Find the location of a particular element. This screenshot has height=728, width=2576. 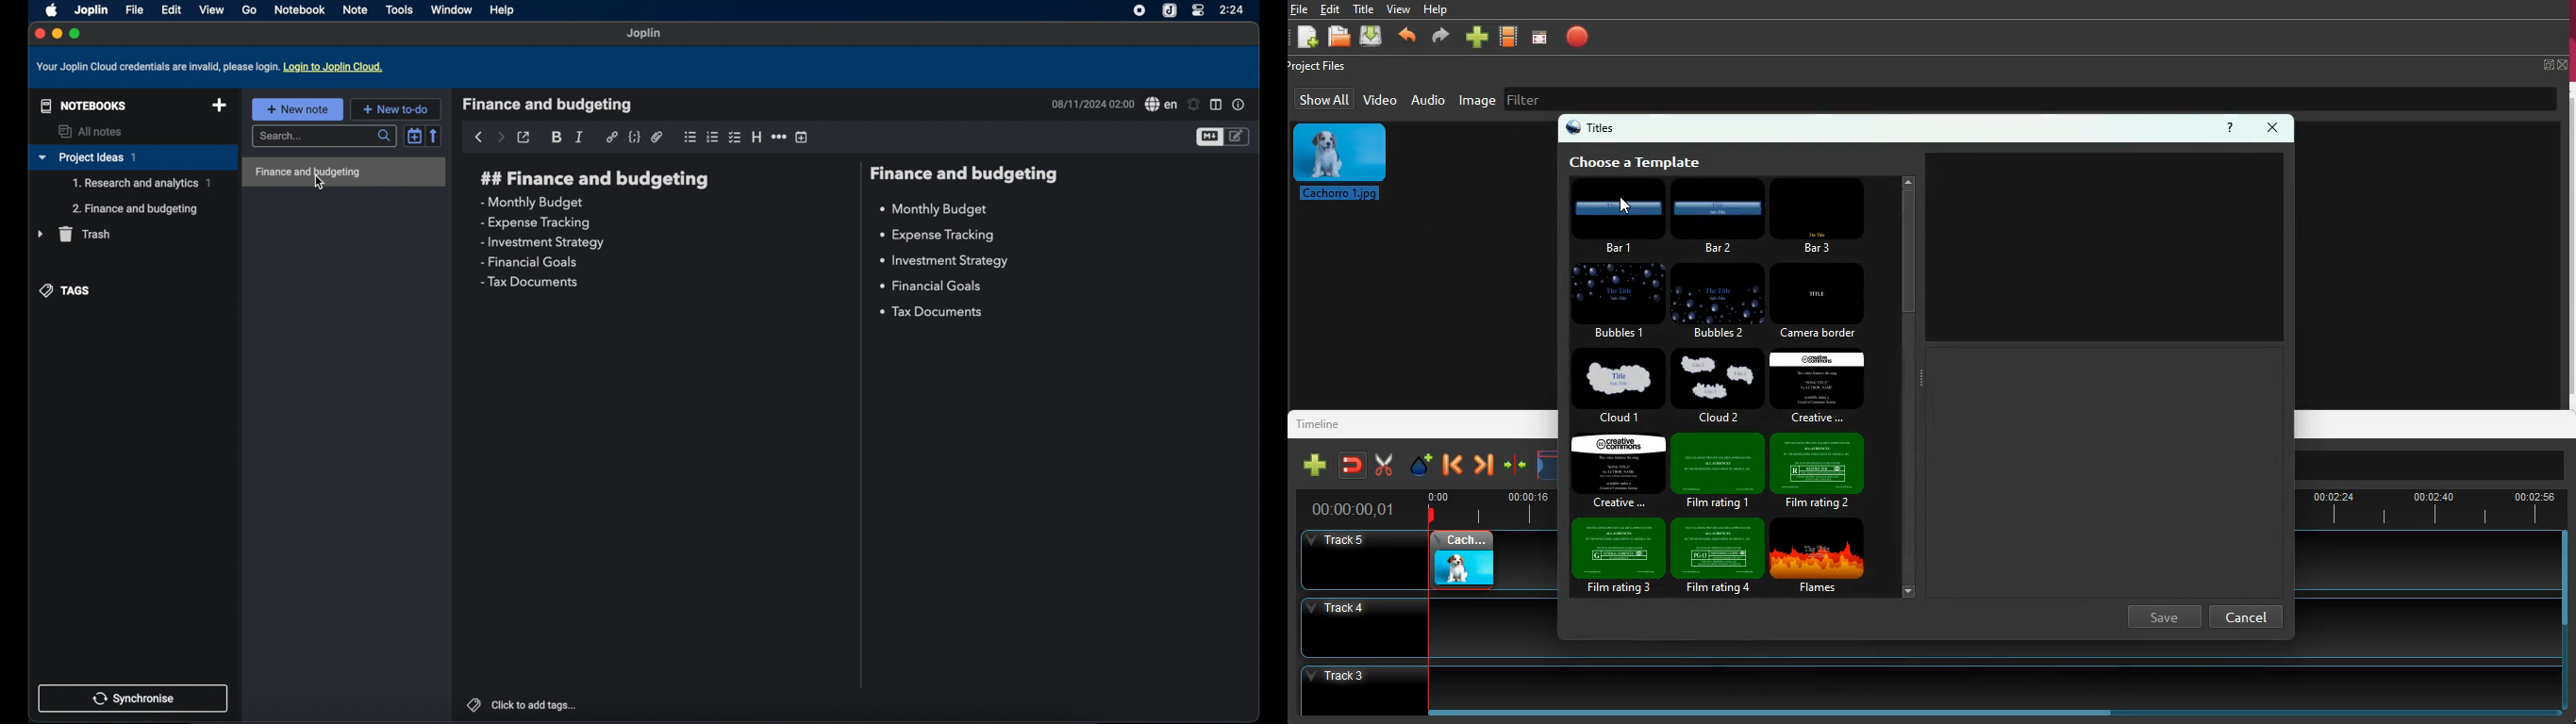

Joplin is located at coordinates (645, 34).